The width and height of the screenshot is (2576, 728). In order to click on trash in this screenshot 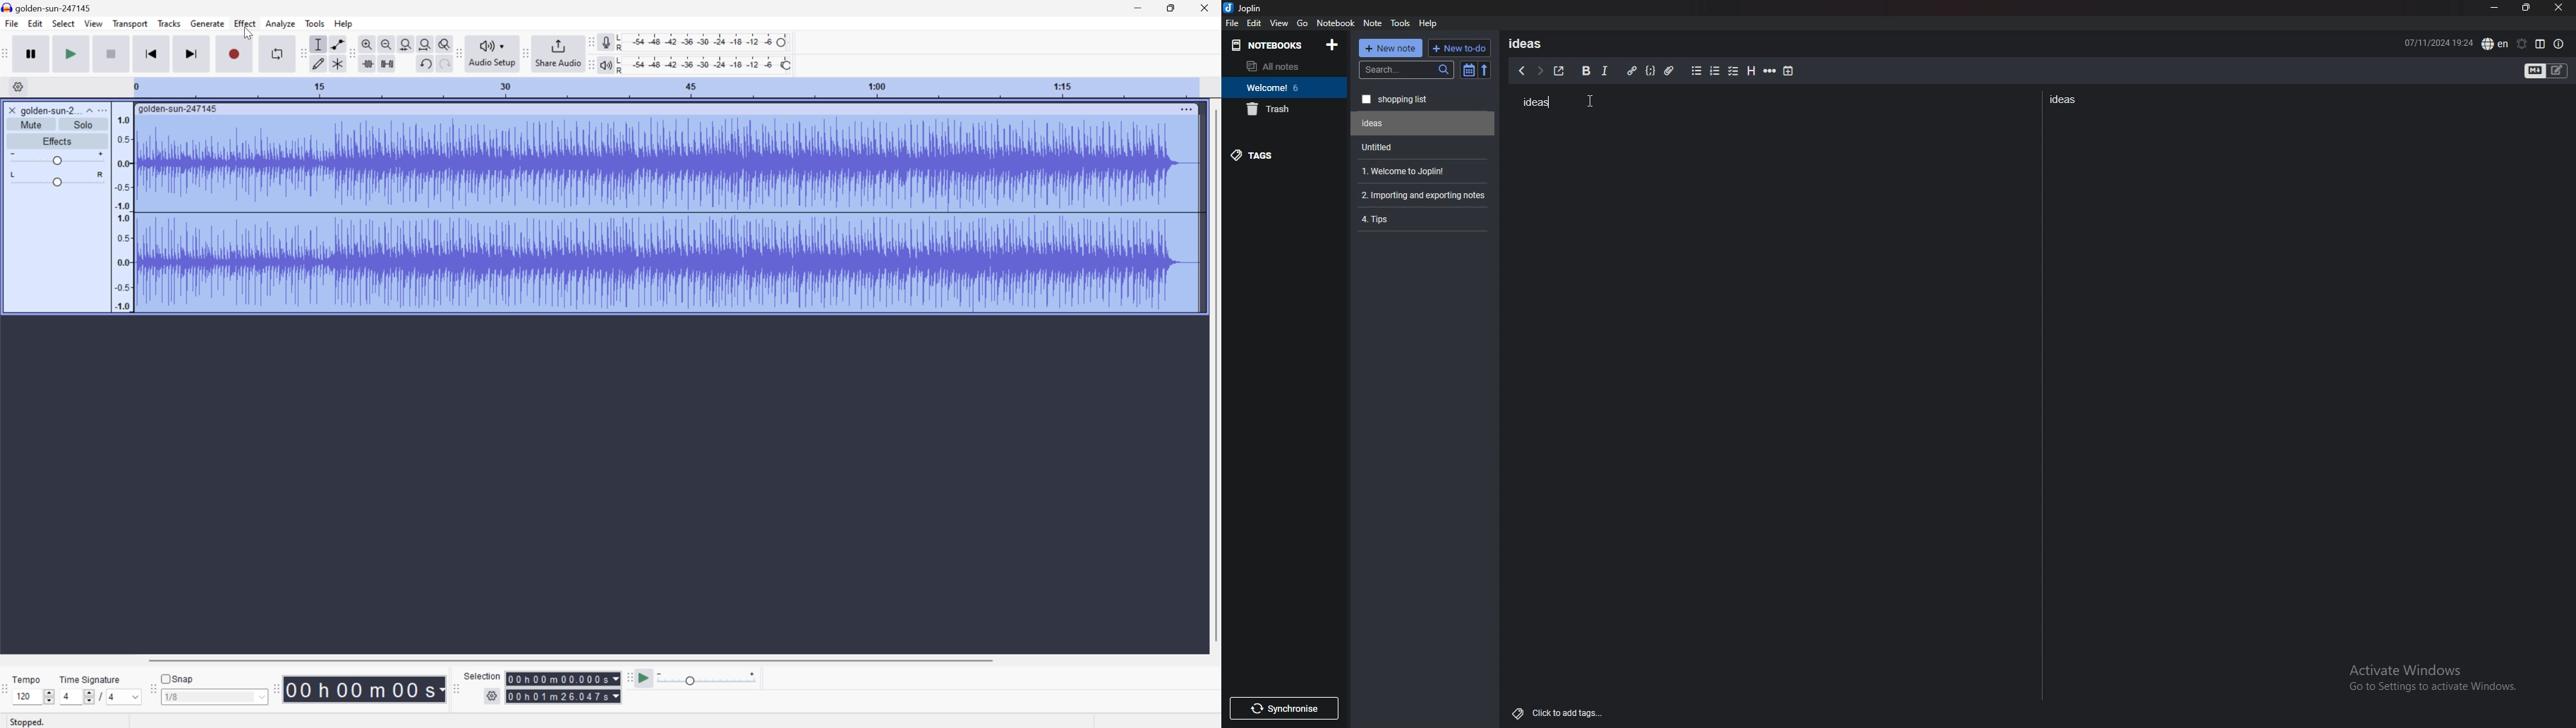, I will do `click(1284, 109)`.